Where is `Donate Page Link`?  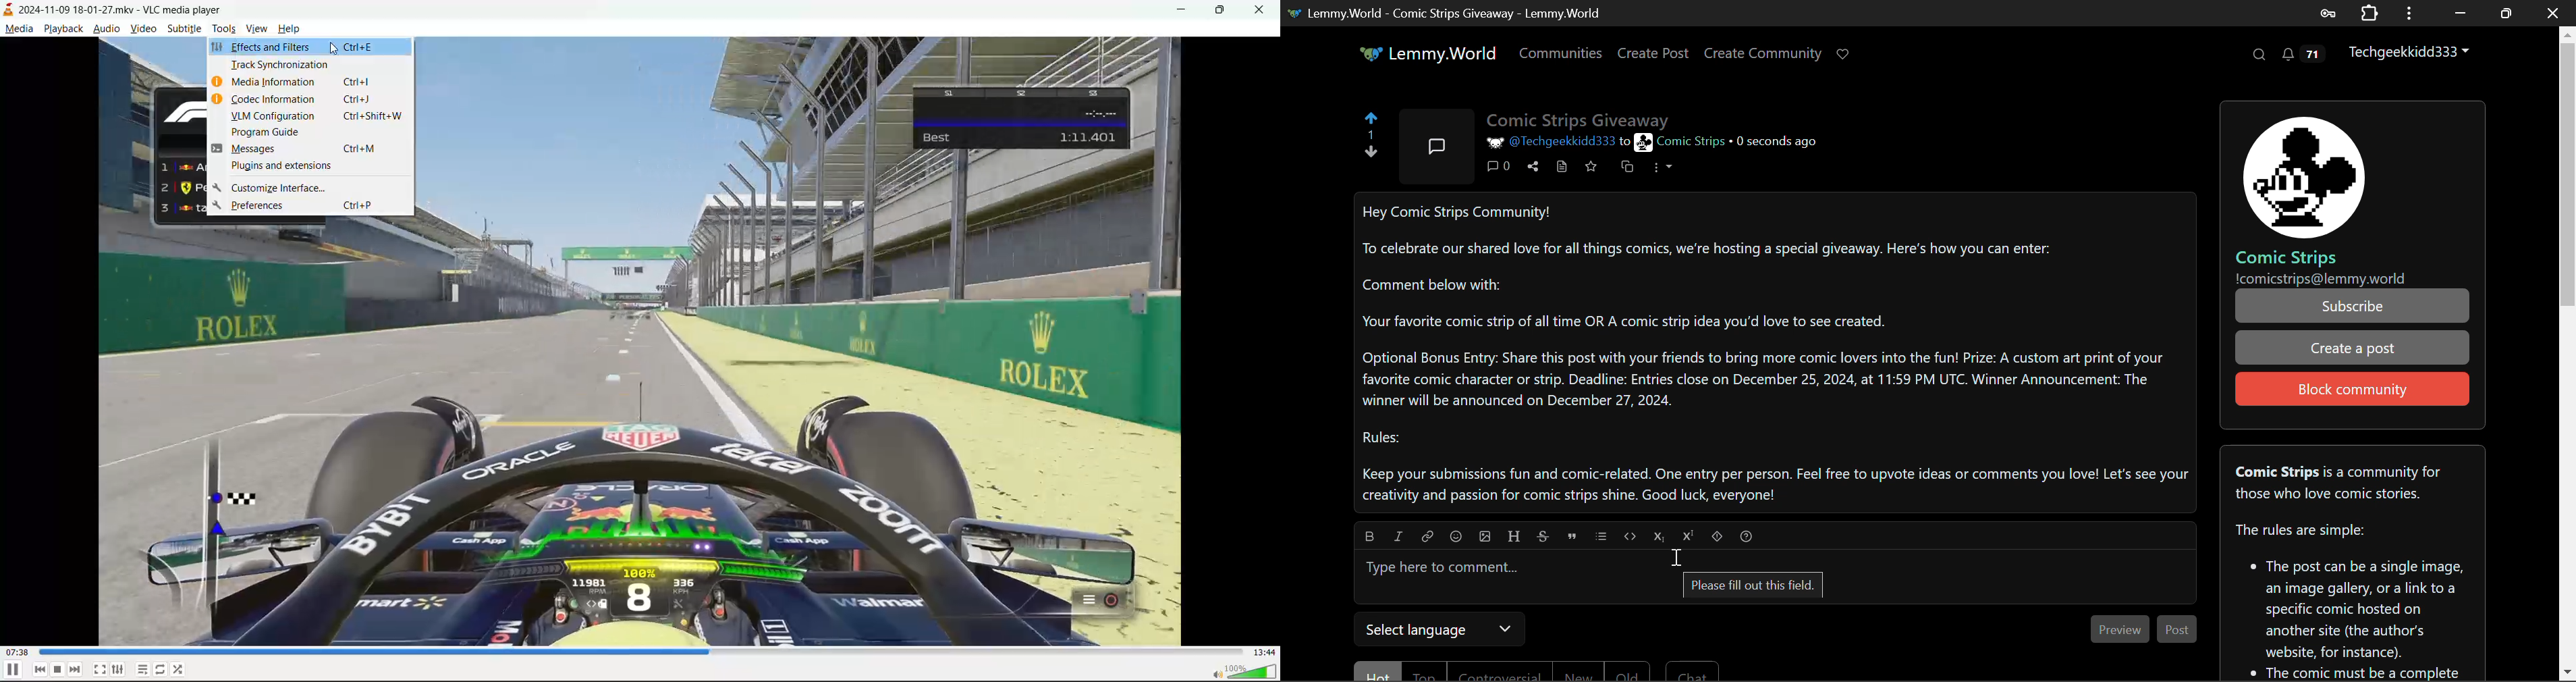 Donate Page Link is located at coordinates (1844, 54).